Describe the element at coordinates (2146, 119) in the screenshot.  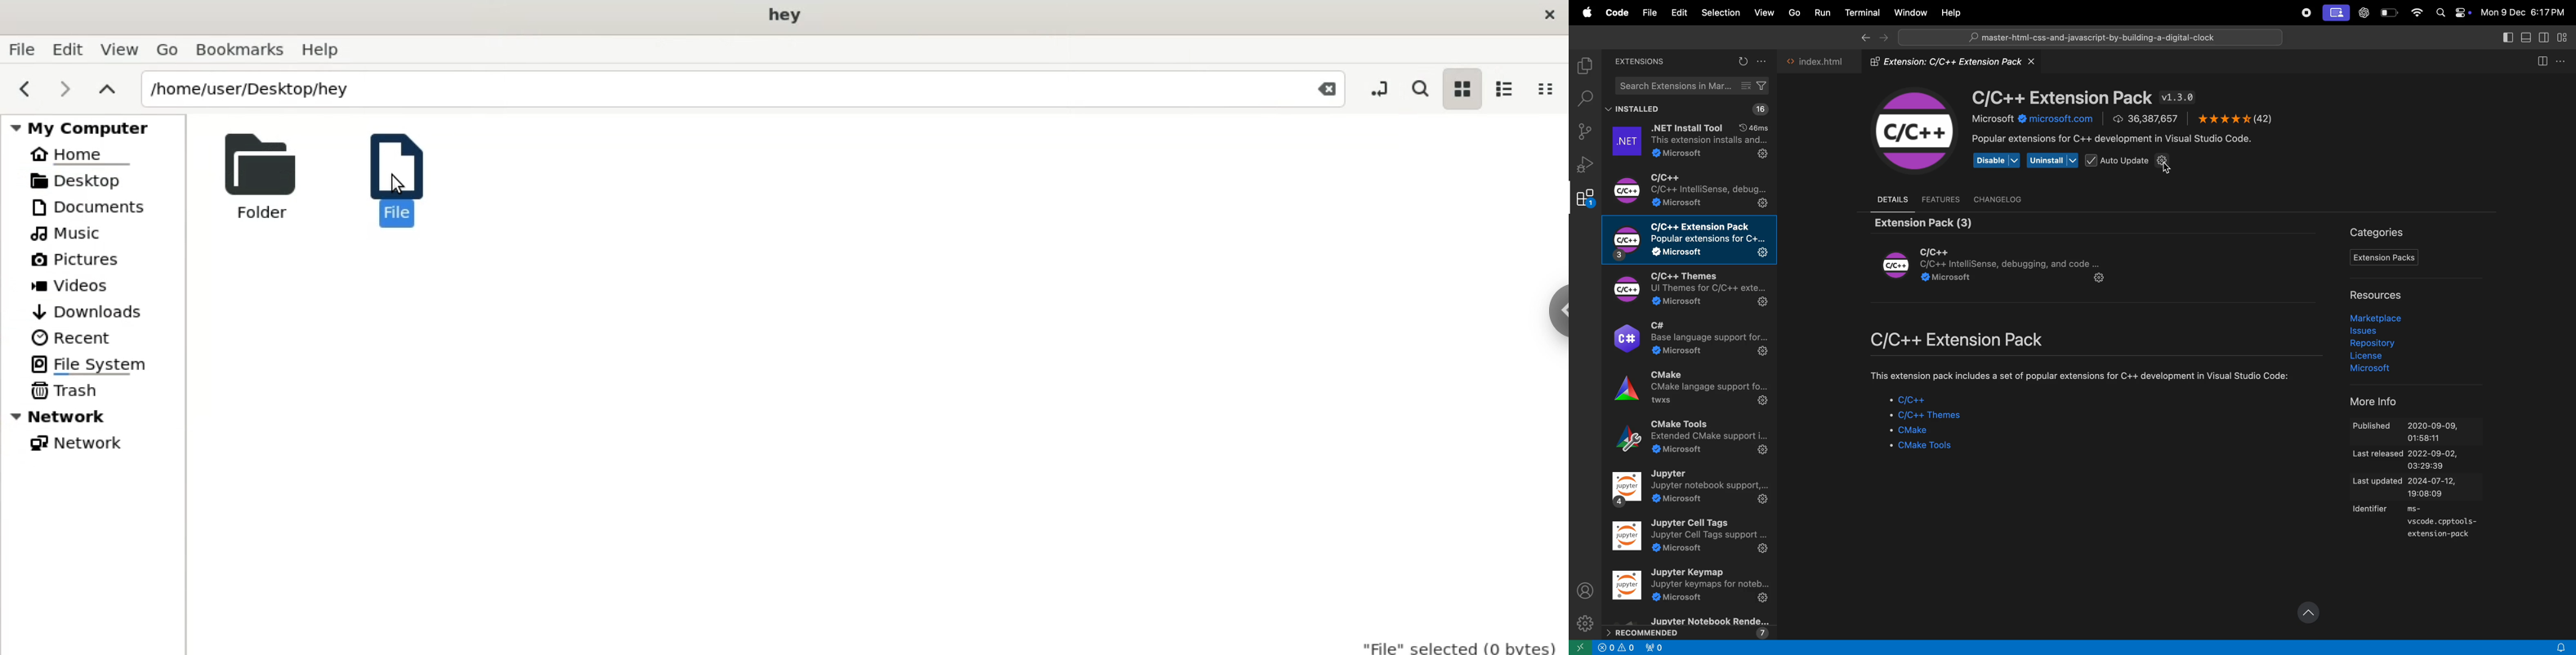
I see `number of downloads` at that location.